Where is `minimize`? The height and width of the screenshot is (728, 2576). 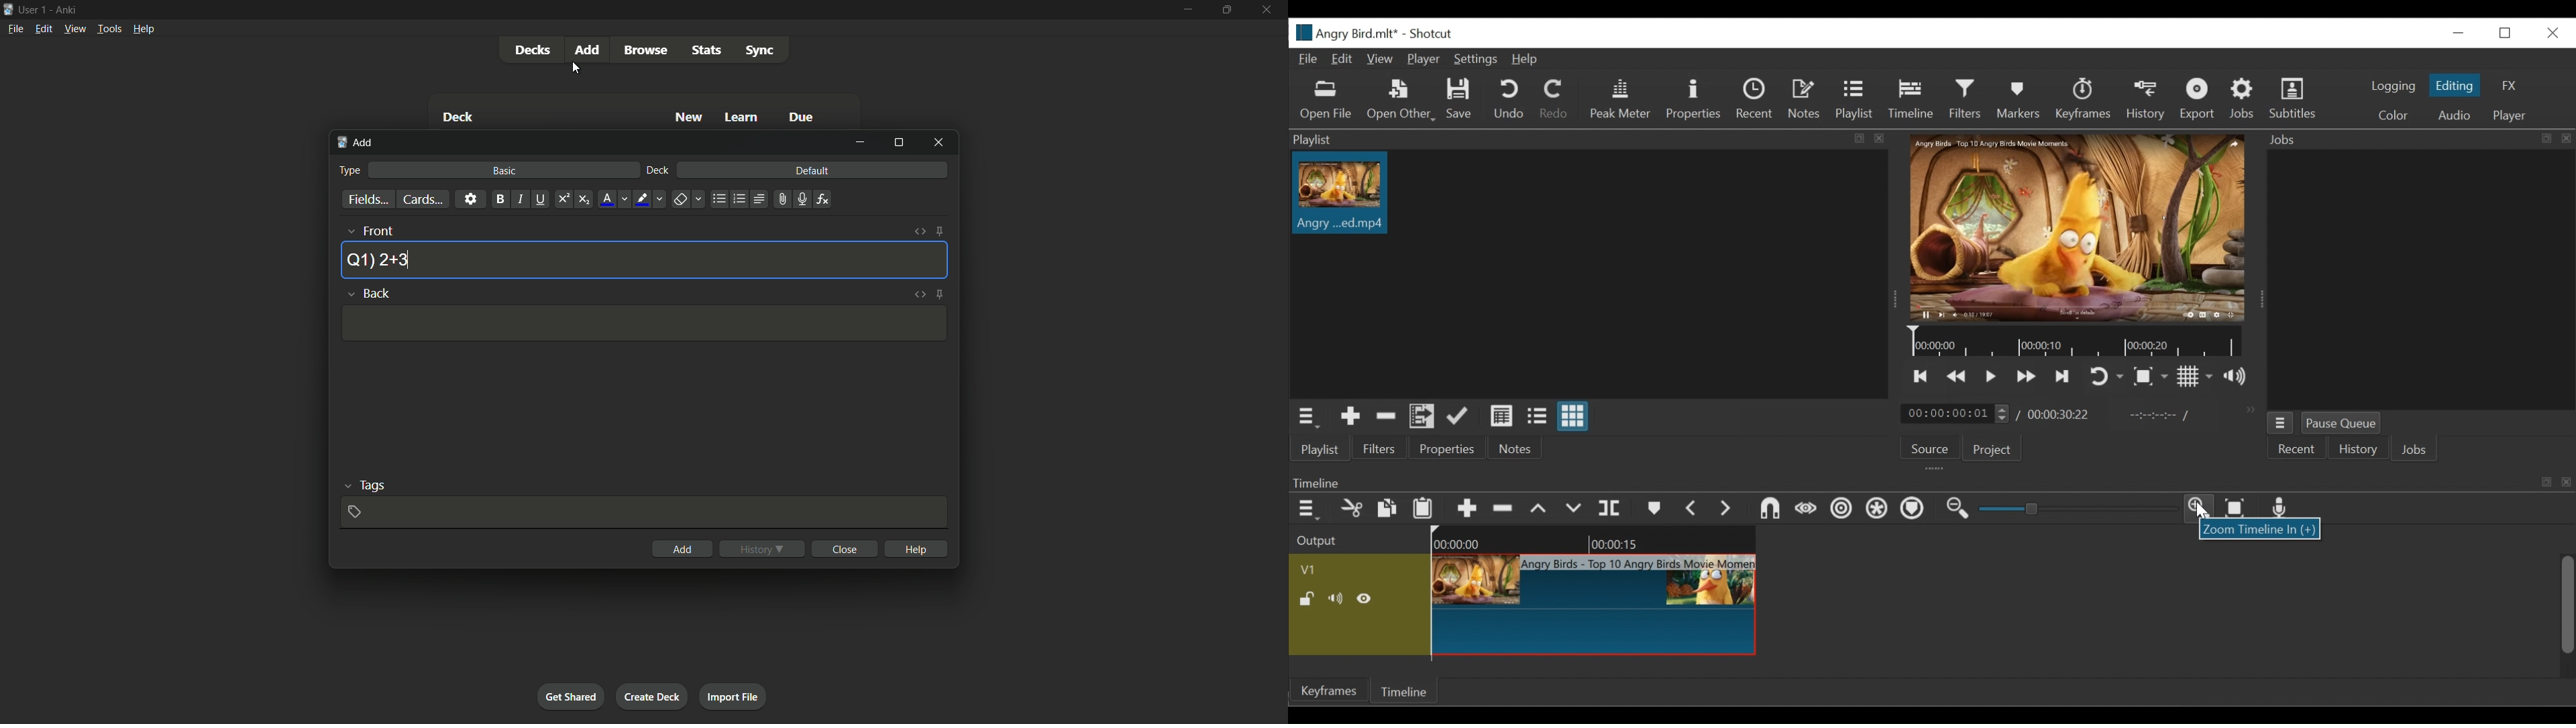 minimize is located at coordinates (860, 142).